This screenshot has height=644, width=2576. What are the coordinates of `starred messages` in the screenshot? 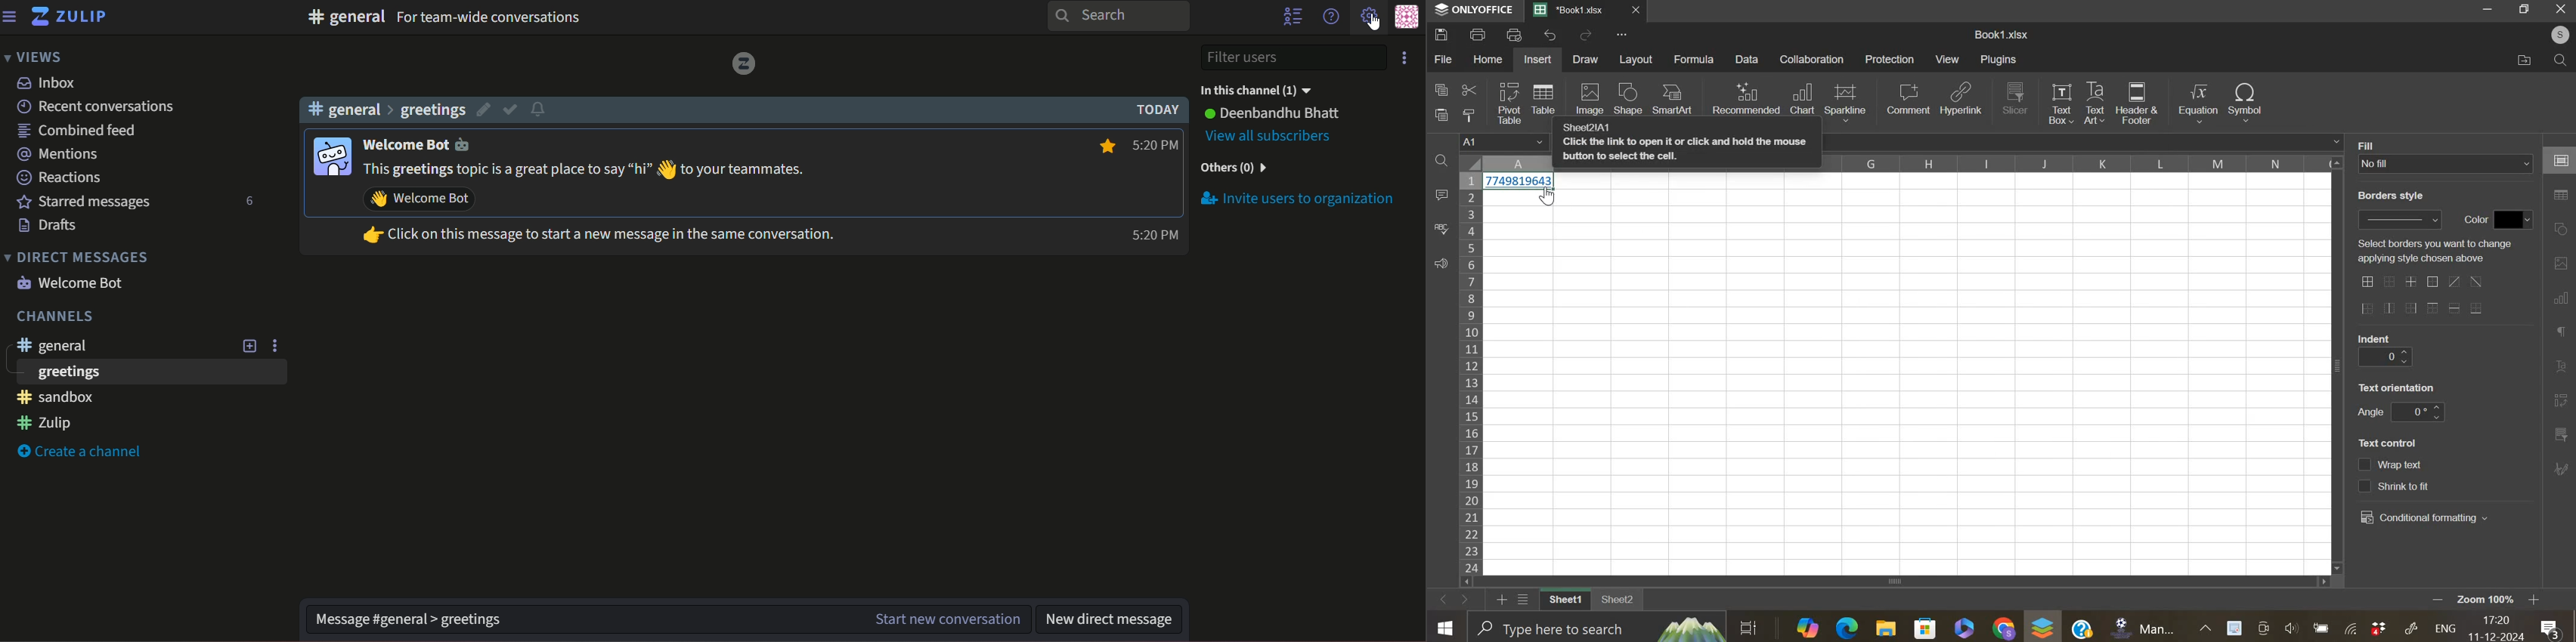 It's located at (82, 202).